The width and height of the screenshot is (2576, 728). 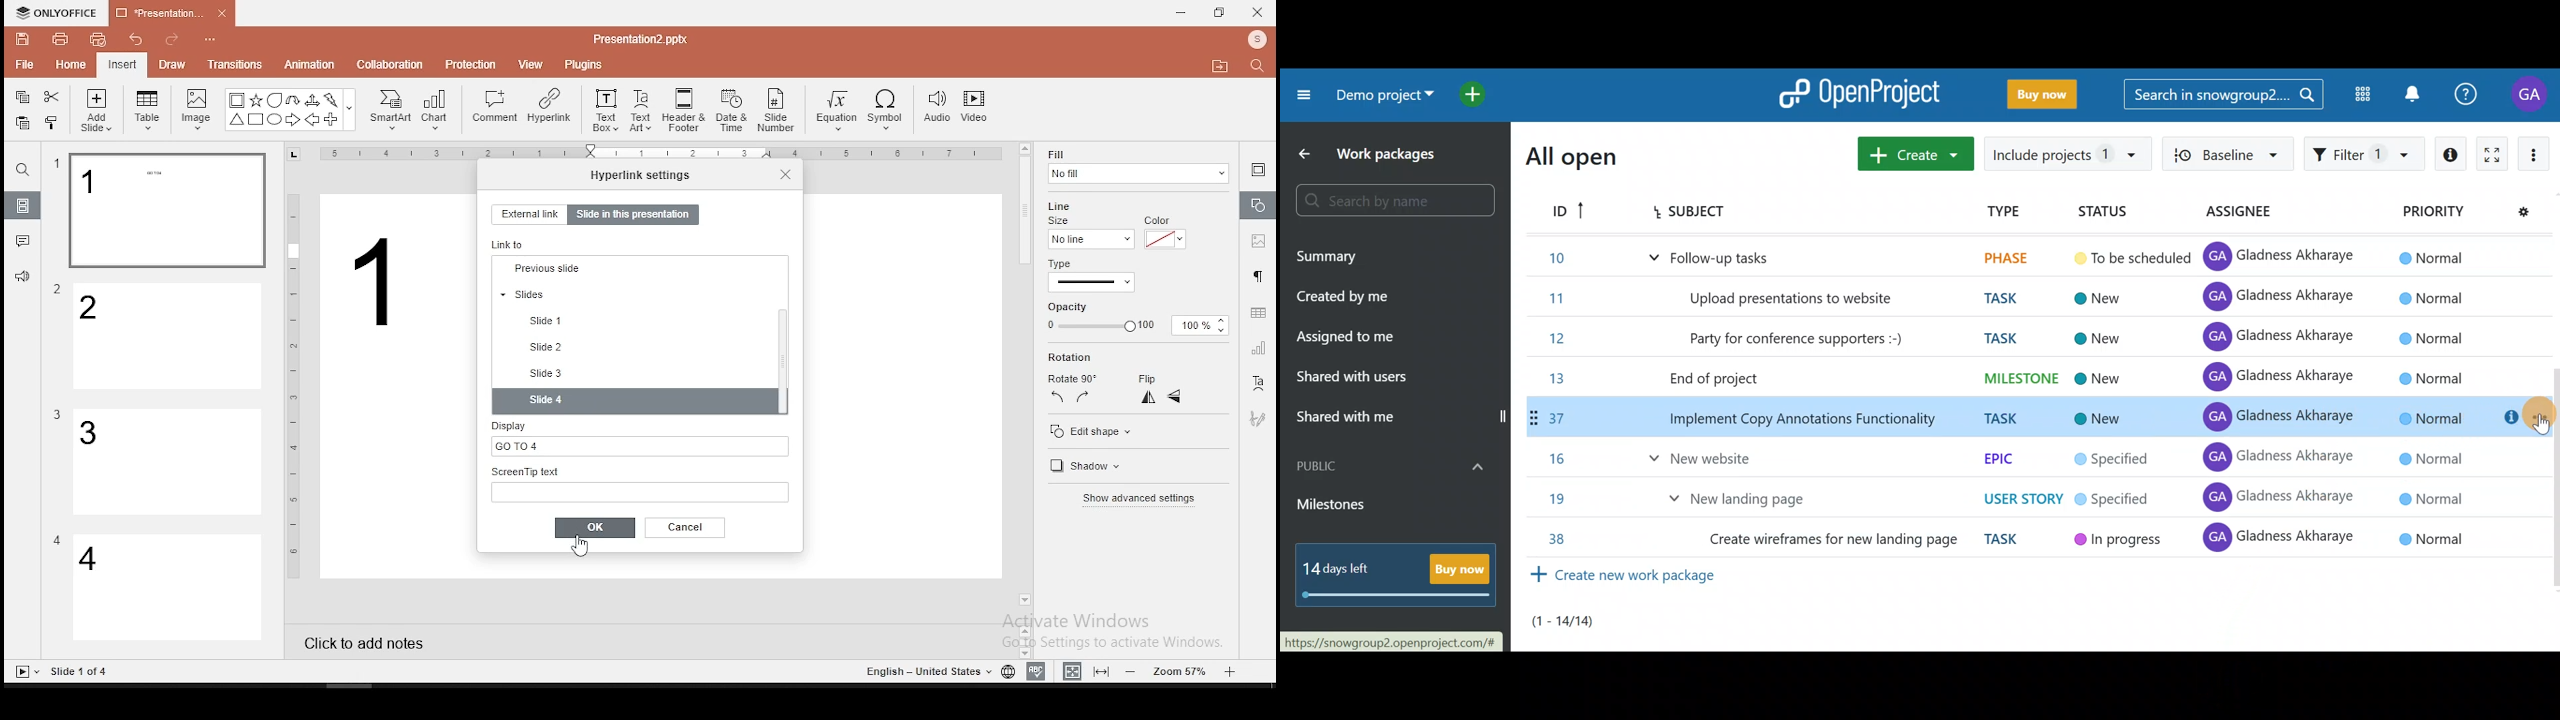 What do you see at coordinates (1103, 358) in the screenshot?
I see `rotation` at bounding box center [1103, 358].